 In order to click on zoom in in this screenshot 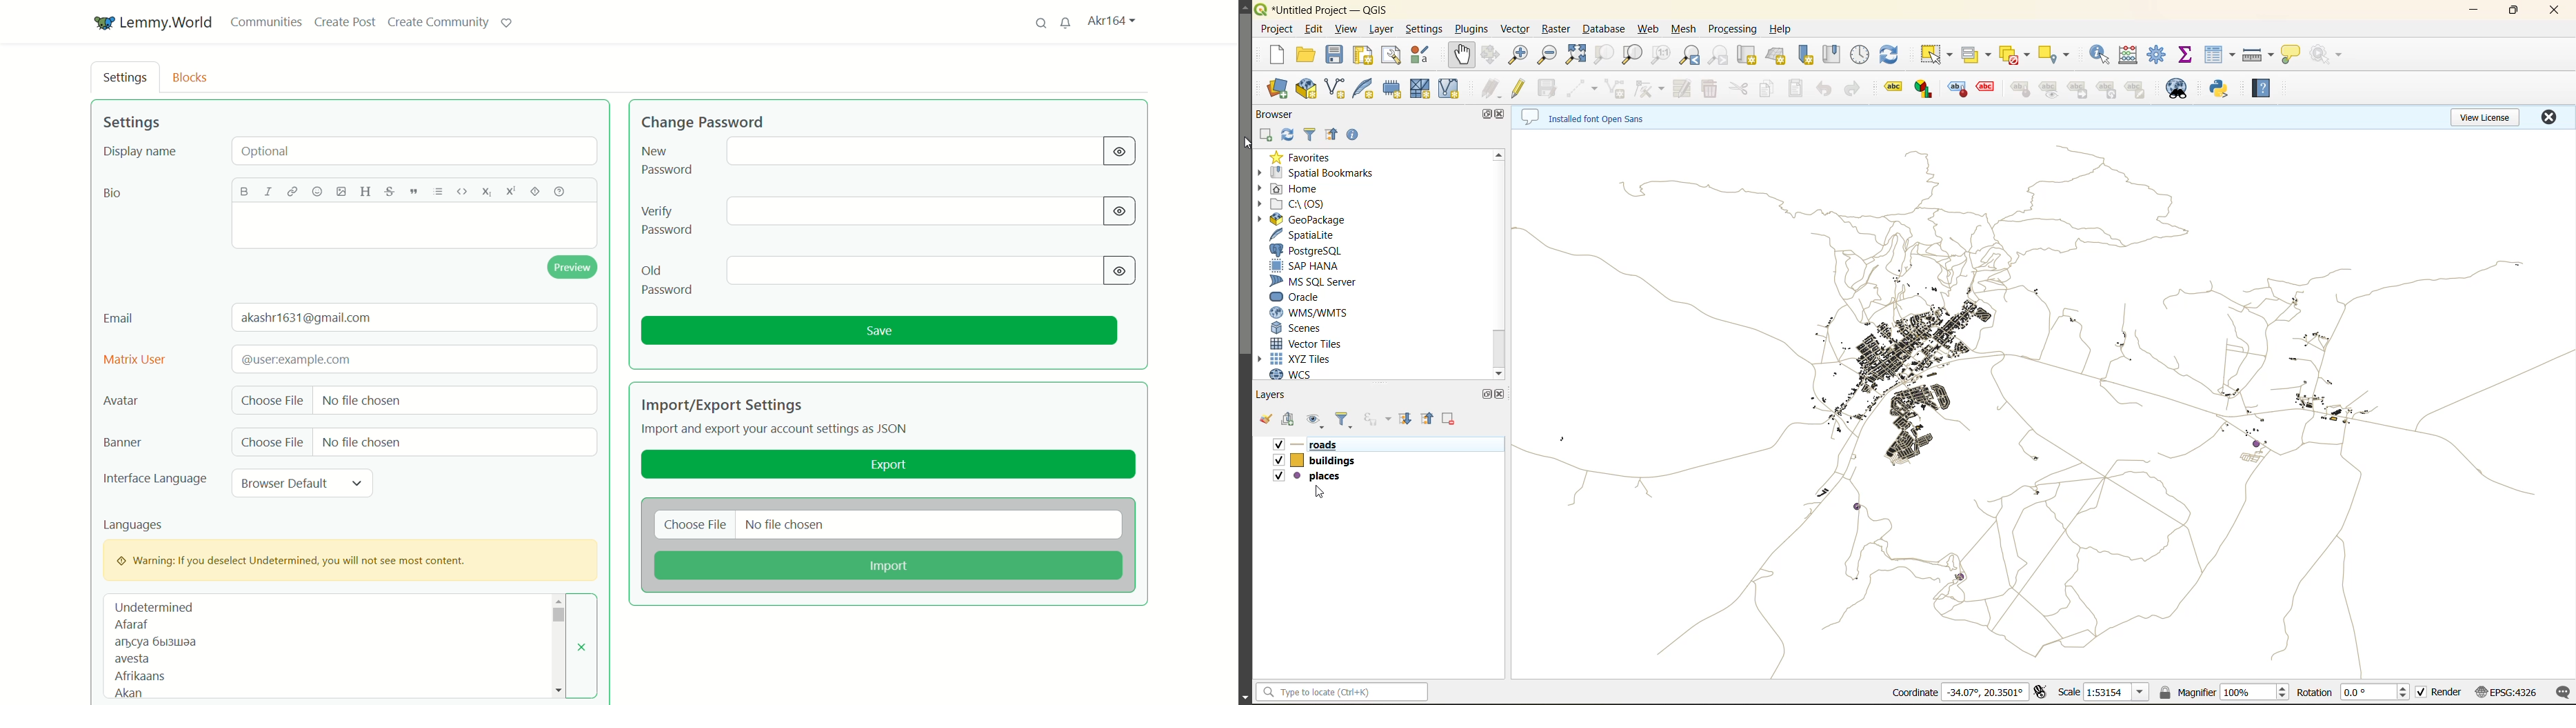, I will do `click(1520, 57)`.